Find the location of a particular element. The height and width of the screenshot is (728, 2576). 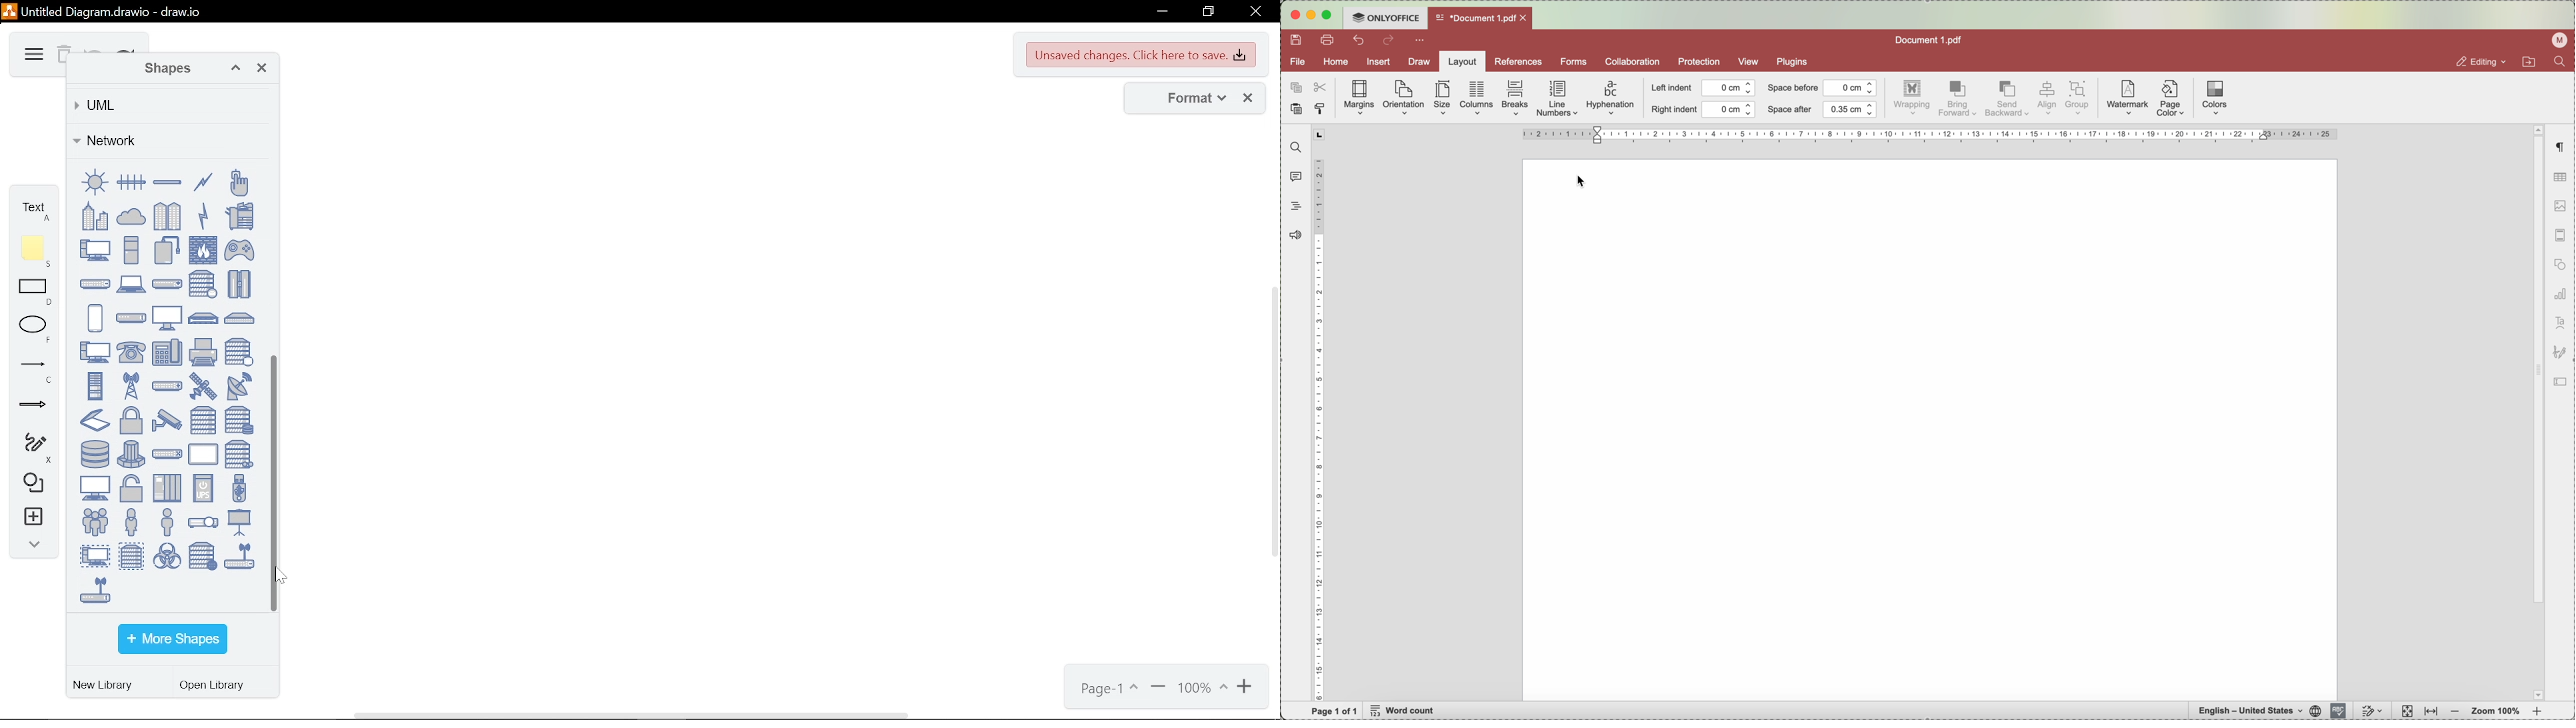

minimize is located at coordinates (1160, 12).